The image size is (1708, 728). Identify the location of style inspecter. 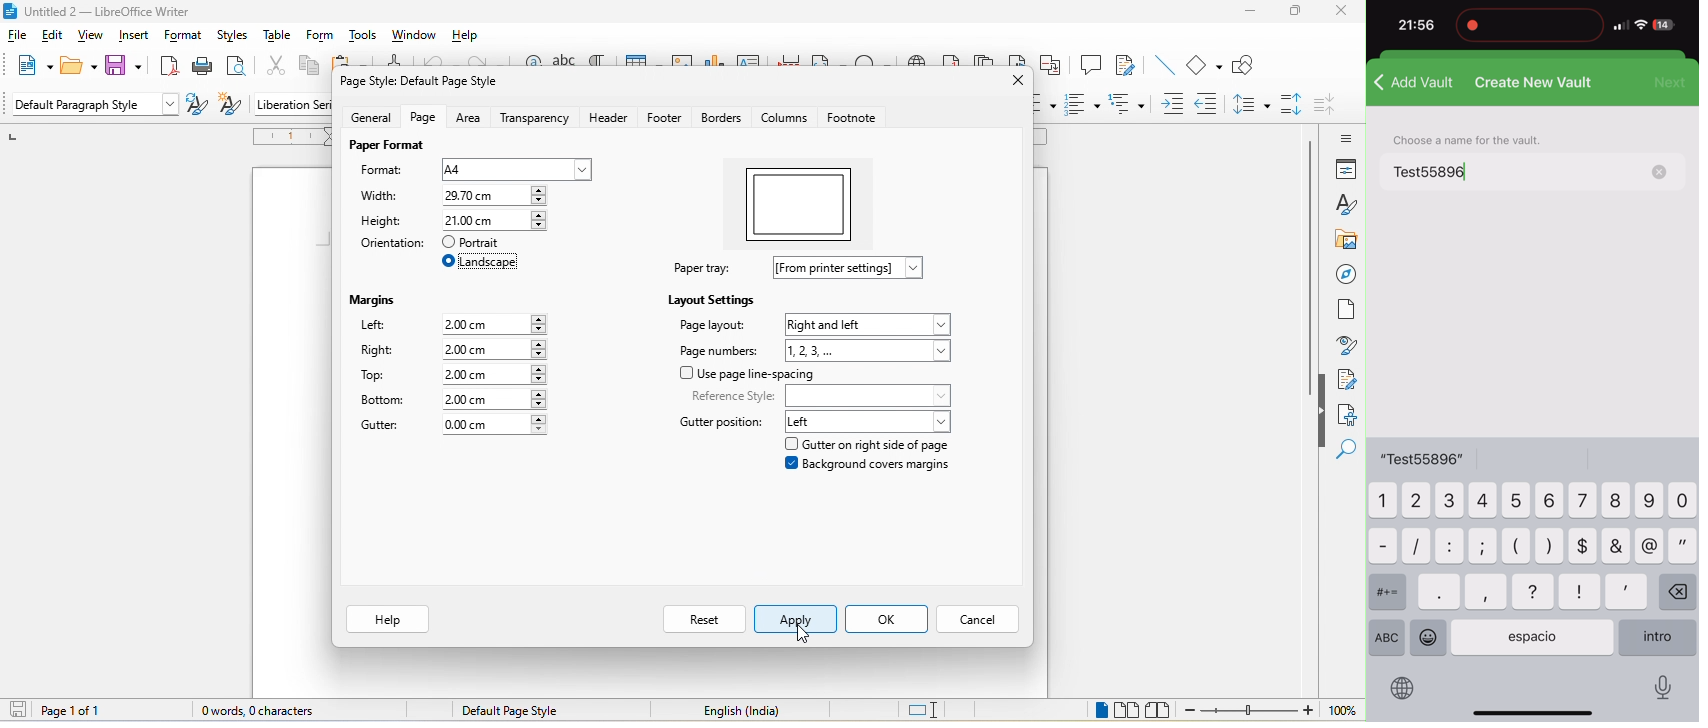
(1346, 347).